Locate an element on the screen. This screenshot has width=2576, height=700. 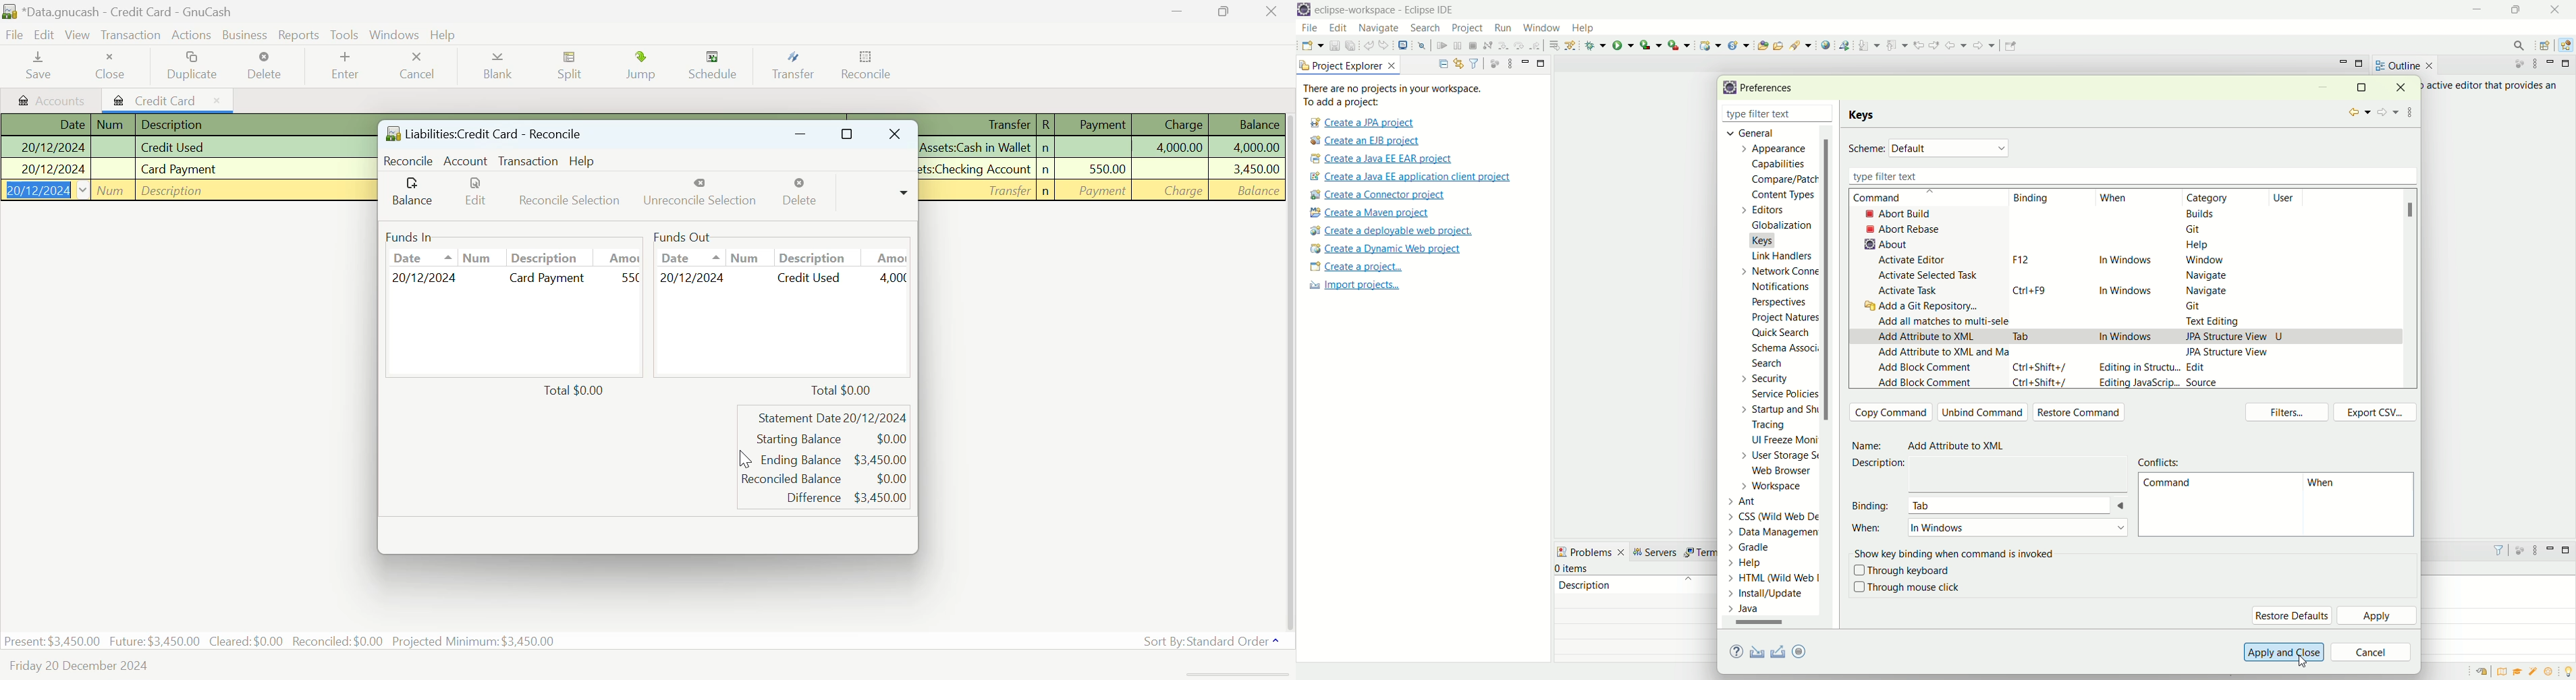
logo is located at coordinates (1304, 11).